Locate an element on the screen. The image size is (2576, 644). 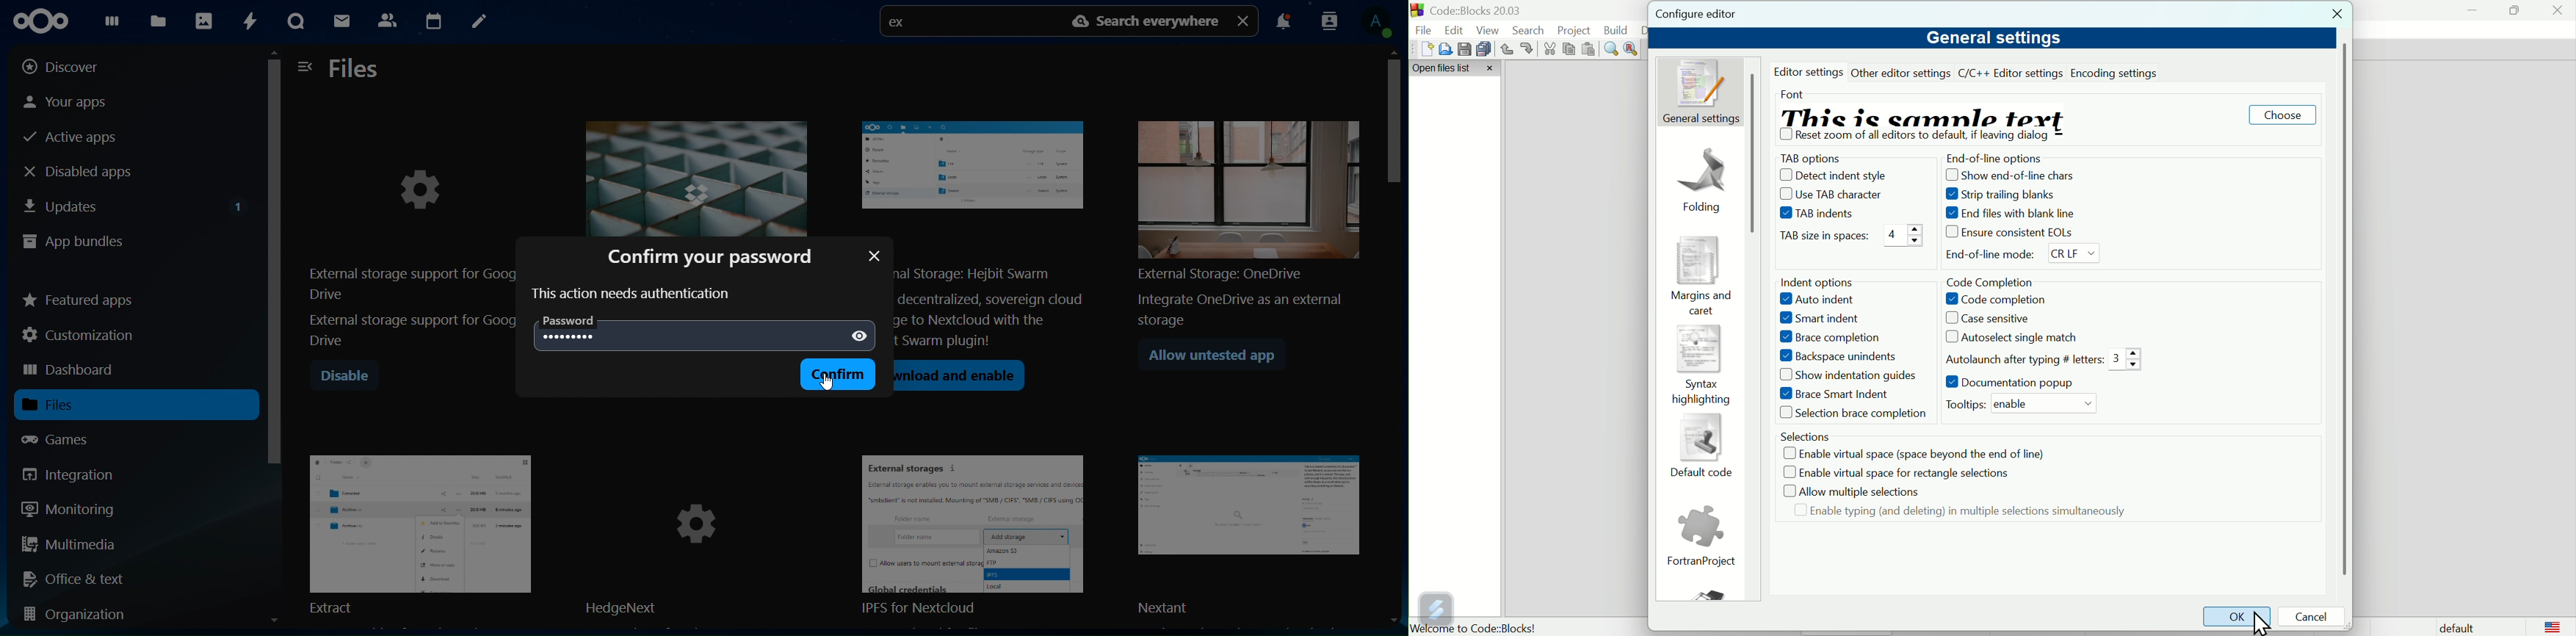
confirm your password is located at coordinates (716, 255).